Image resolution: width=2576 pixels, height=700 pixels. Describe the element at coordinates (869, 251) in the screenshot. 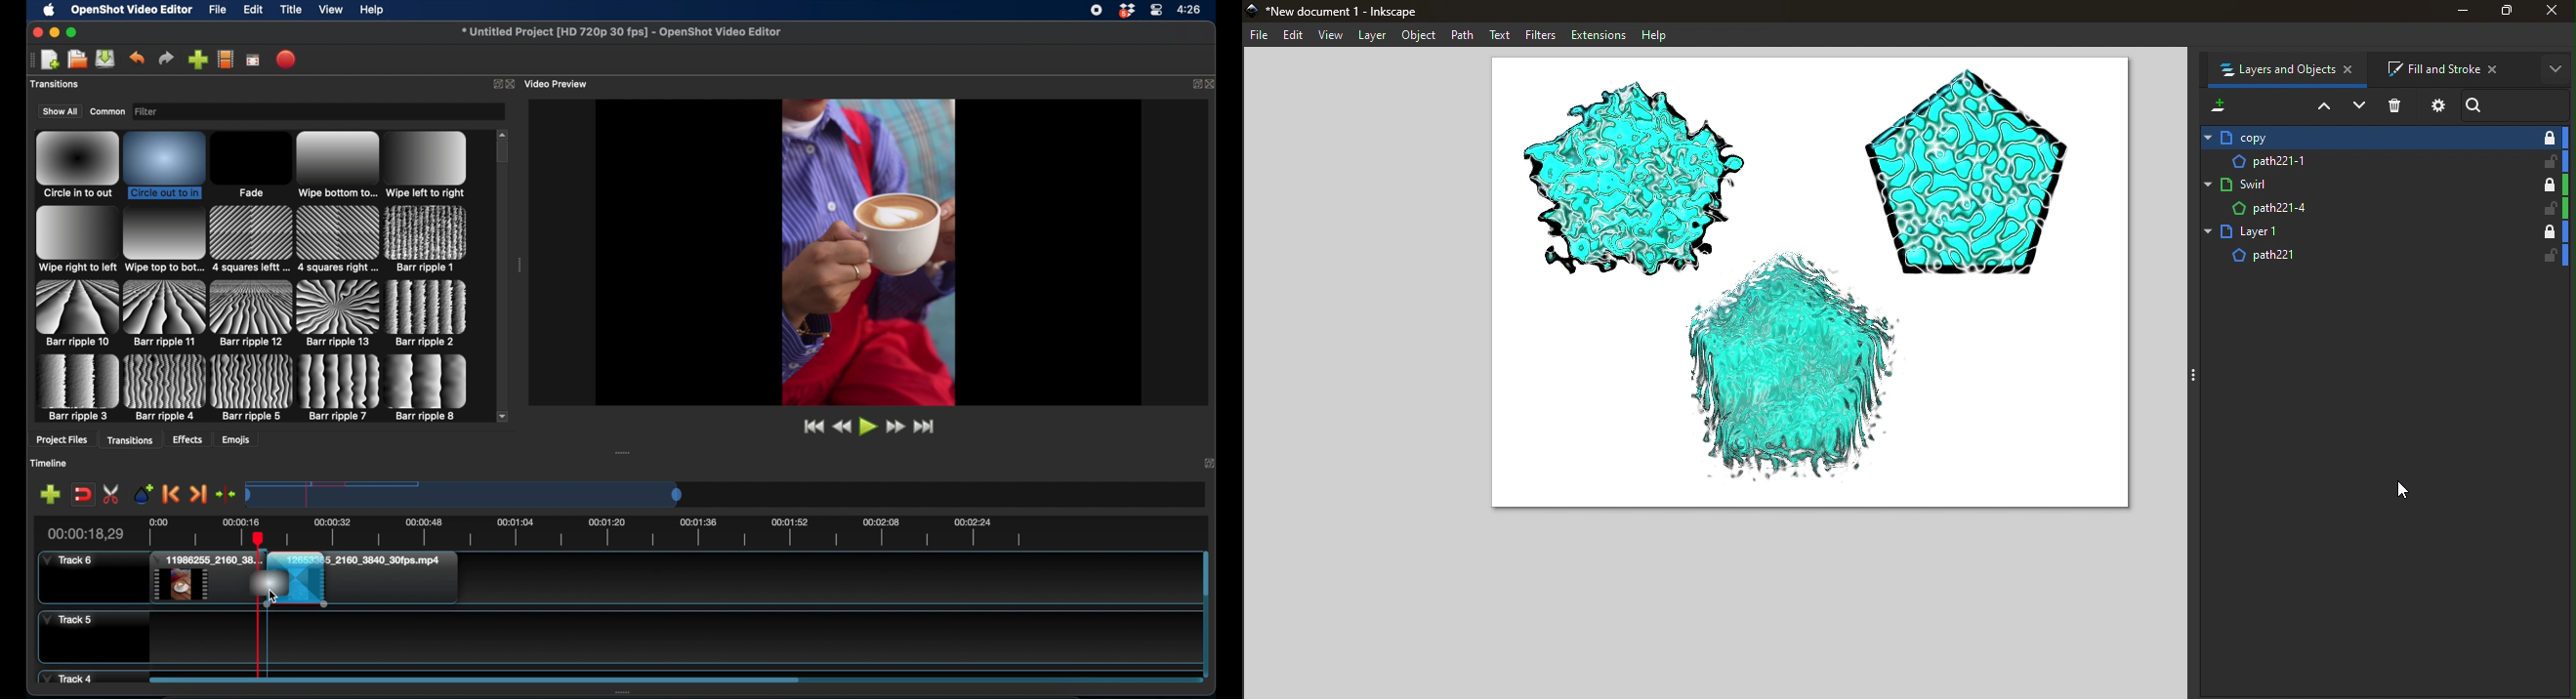

I see `video preview` at that location.